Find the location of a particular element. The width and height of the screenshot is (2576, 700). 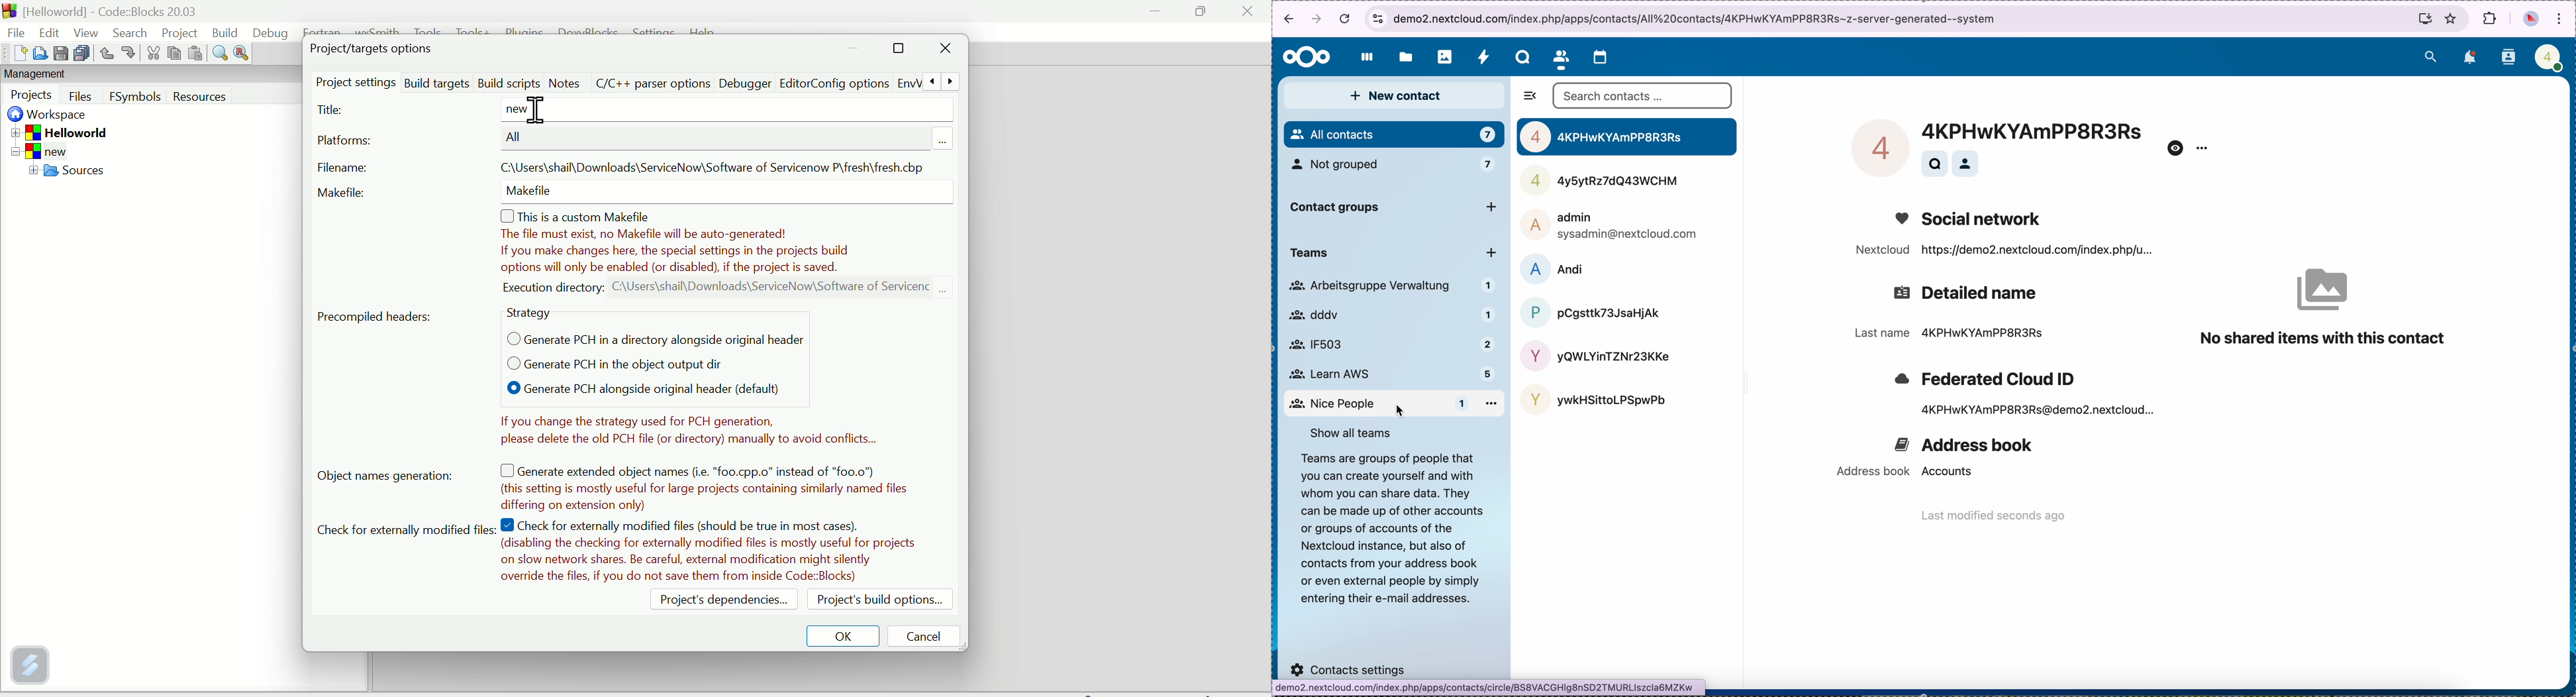

Close is located at coordinates (1247, 15).